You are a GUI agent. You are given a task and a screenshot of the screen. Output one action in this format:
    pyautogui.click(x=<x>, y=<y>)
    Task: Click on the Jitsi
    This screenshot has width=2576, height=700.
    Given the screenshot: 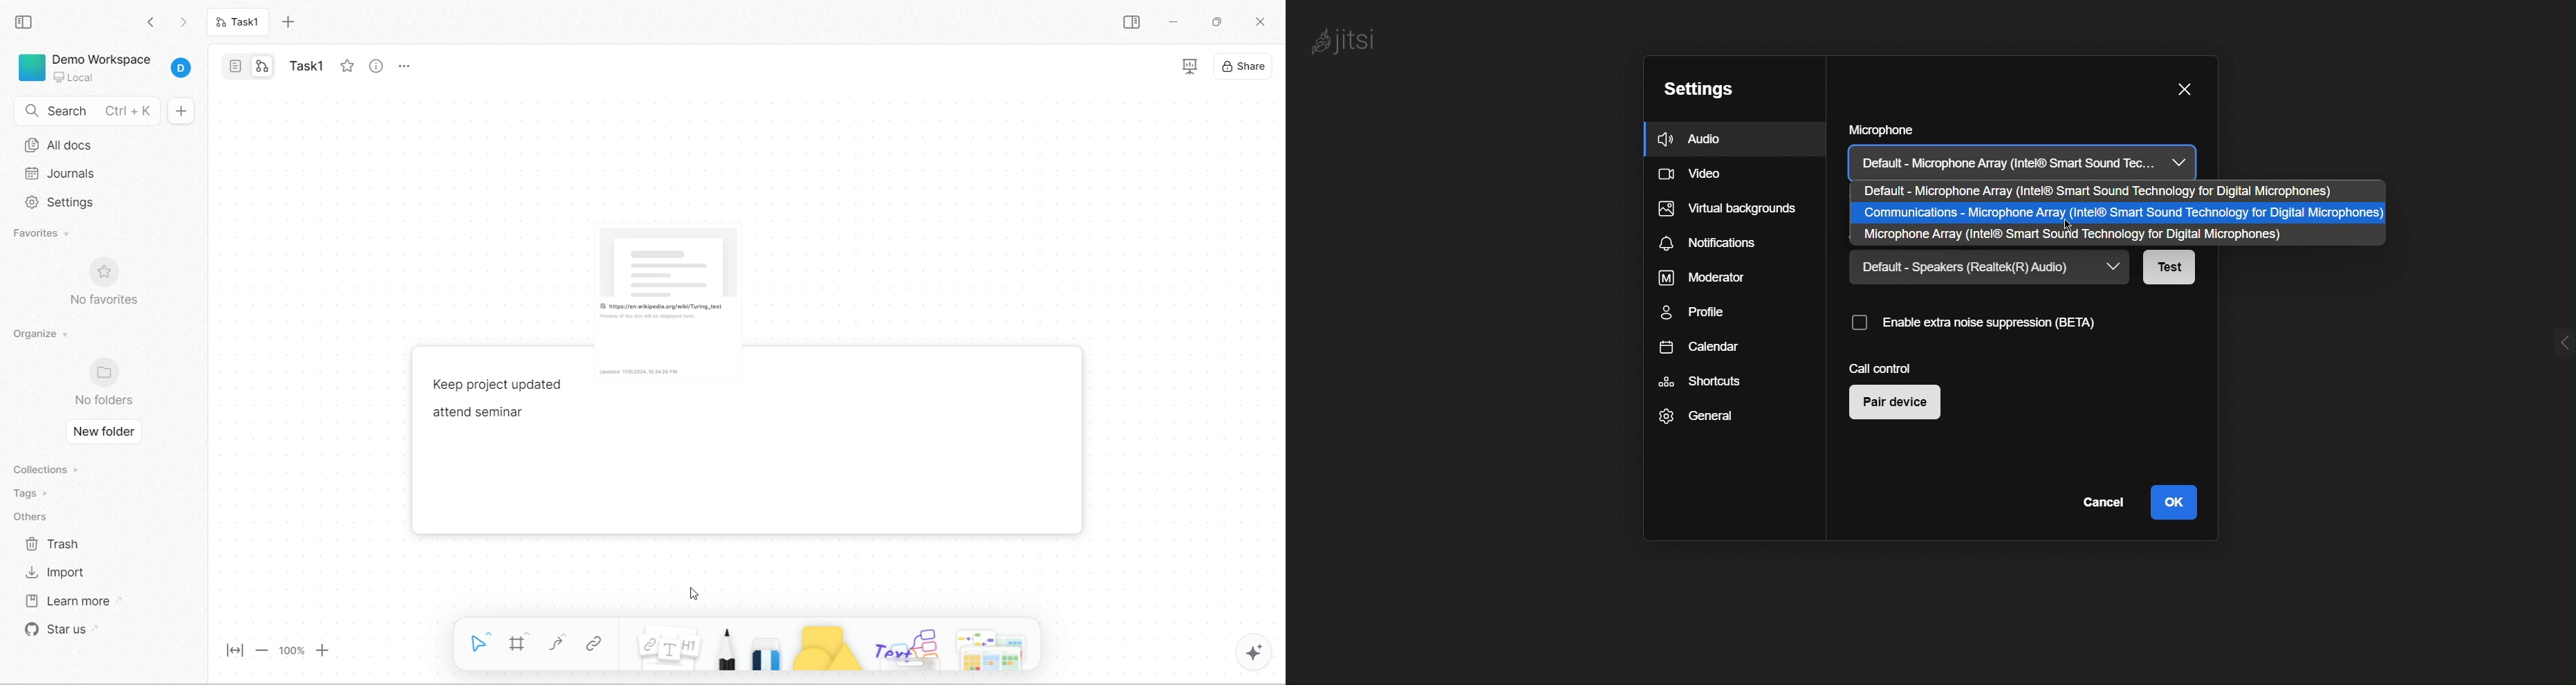 What is the action you would take?
    pyautogui.click(x=1351, y=40)
    